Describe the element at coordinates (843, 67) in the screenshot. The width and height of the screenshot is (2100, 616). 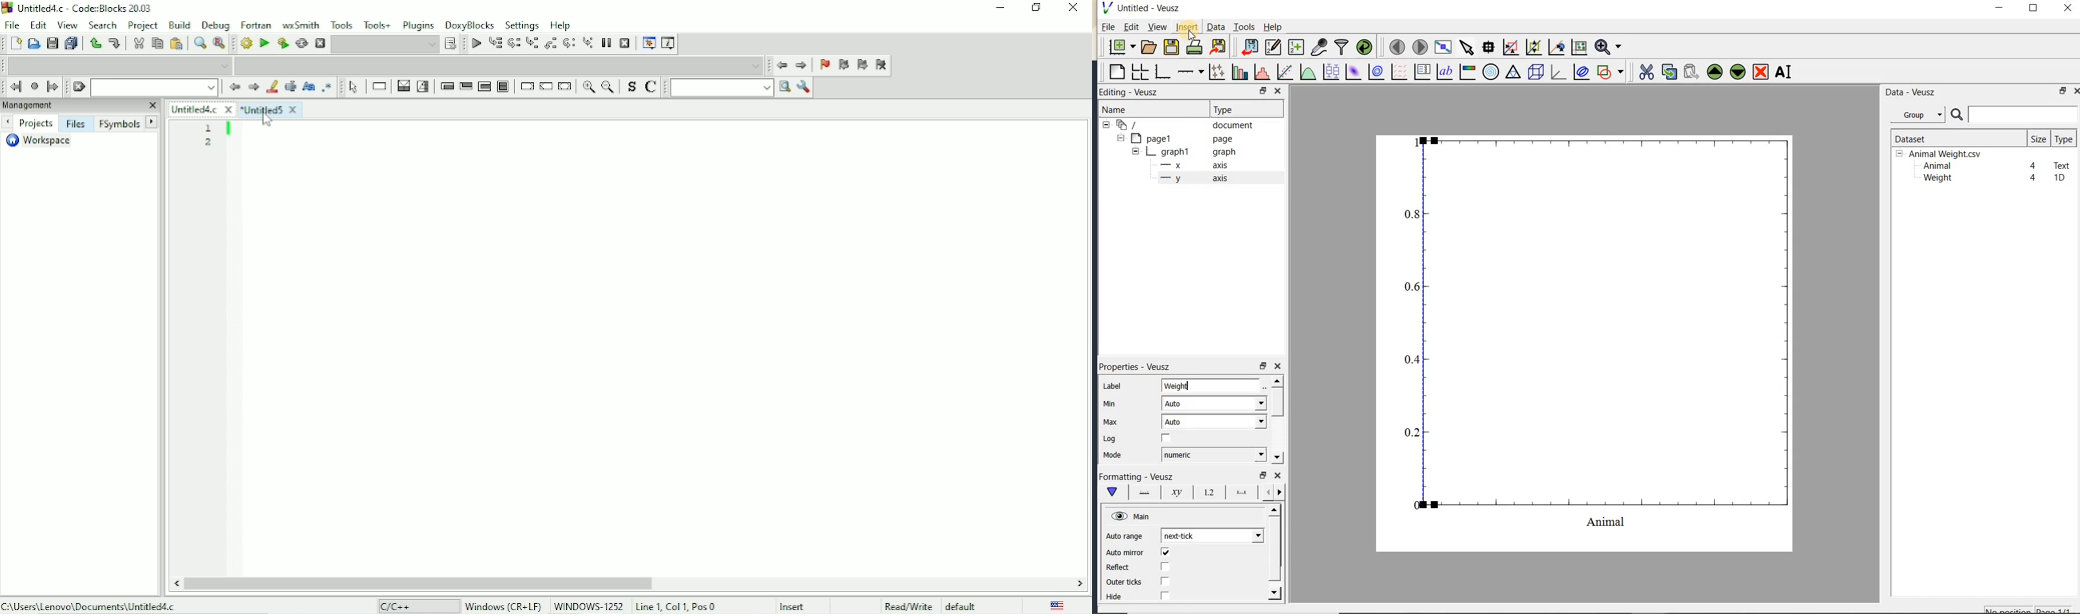
I see `Prev bookmark` at that location.